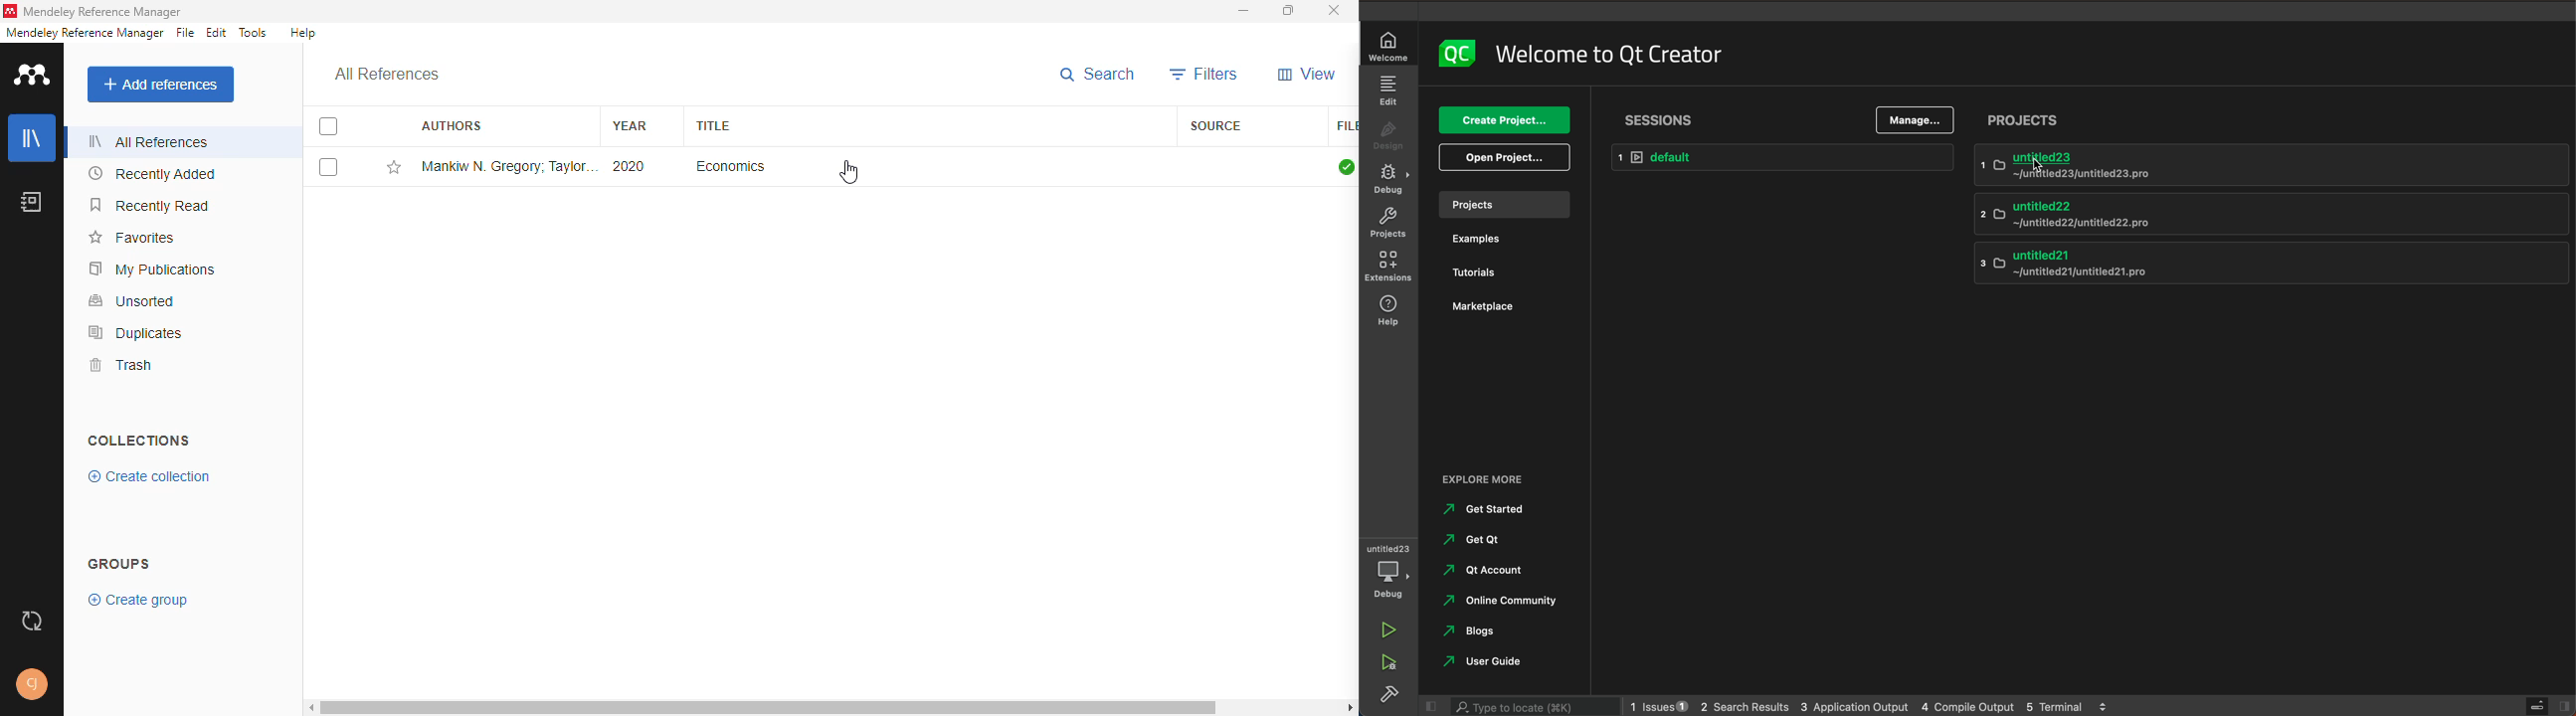 The height and width of the screenshot is (728, 2576). I want to click on unsorted, so click(131, 300).